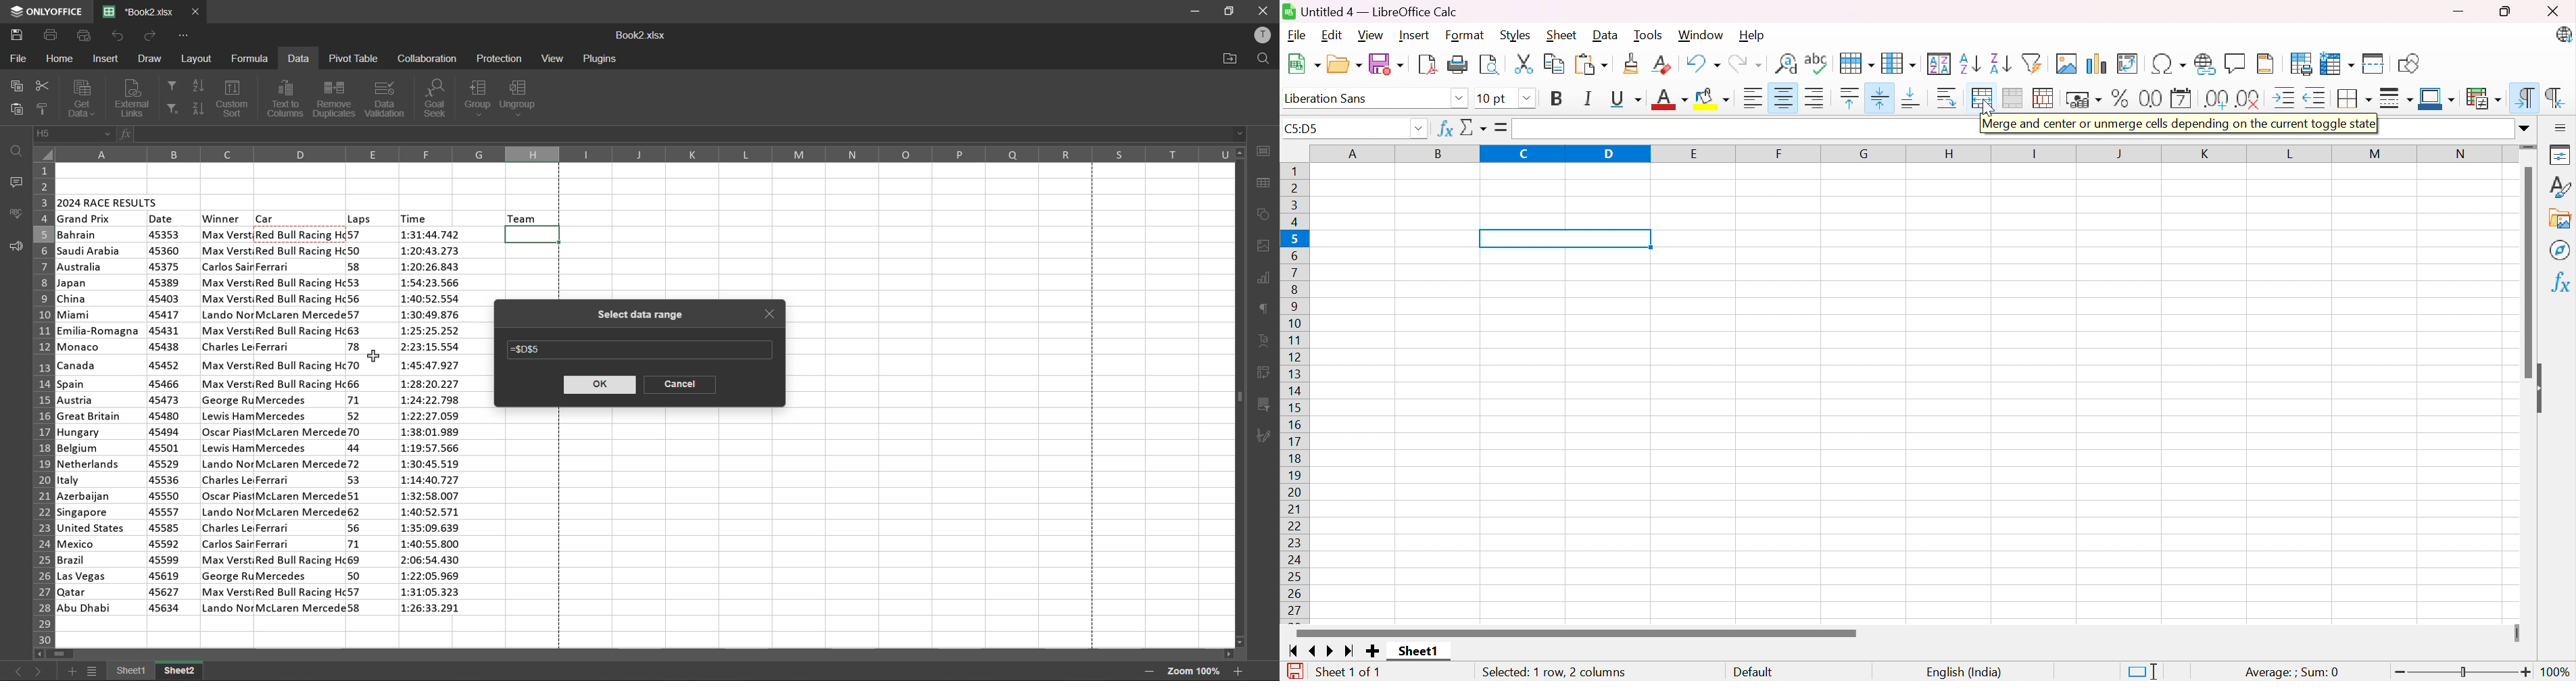  What do you see at coordinates (1460, 64) in the screenshot?
I see `Print` at bounding box center [1460, 64].